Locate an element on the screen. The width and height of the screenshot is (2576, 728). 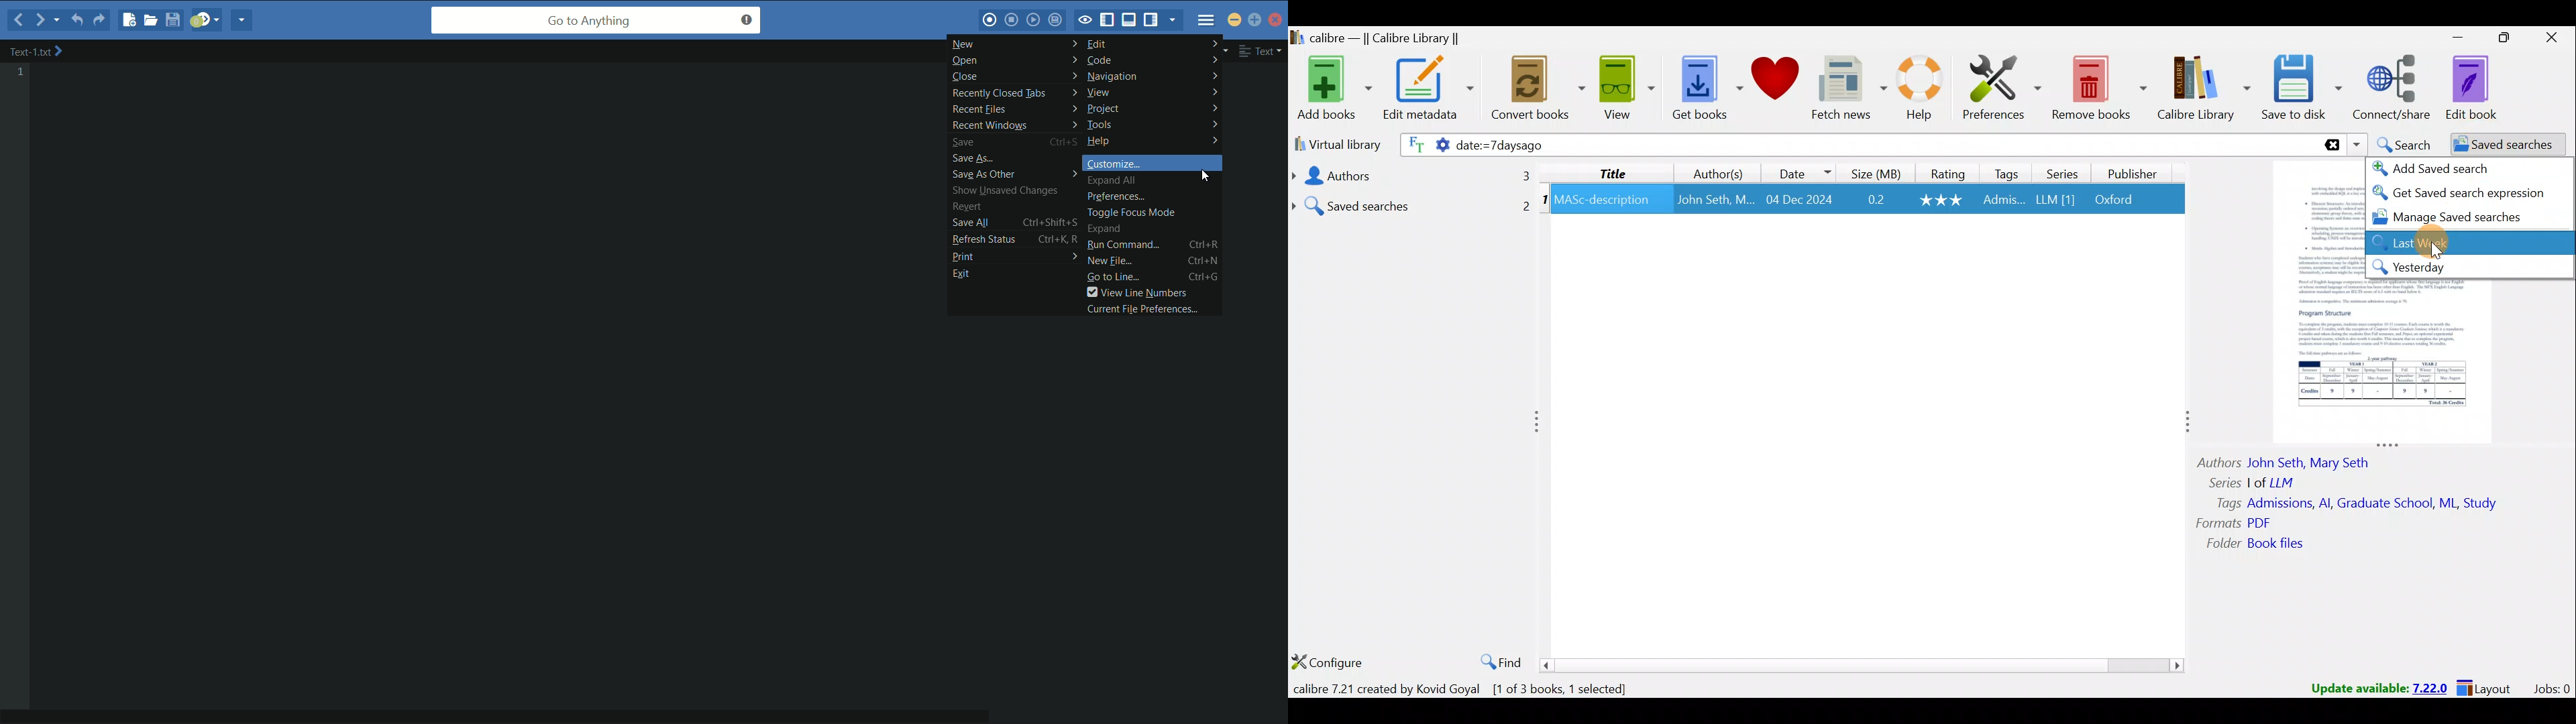
Book preview is located at coordinates (2390, 359).